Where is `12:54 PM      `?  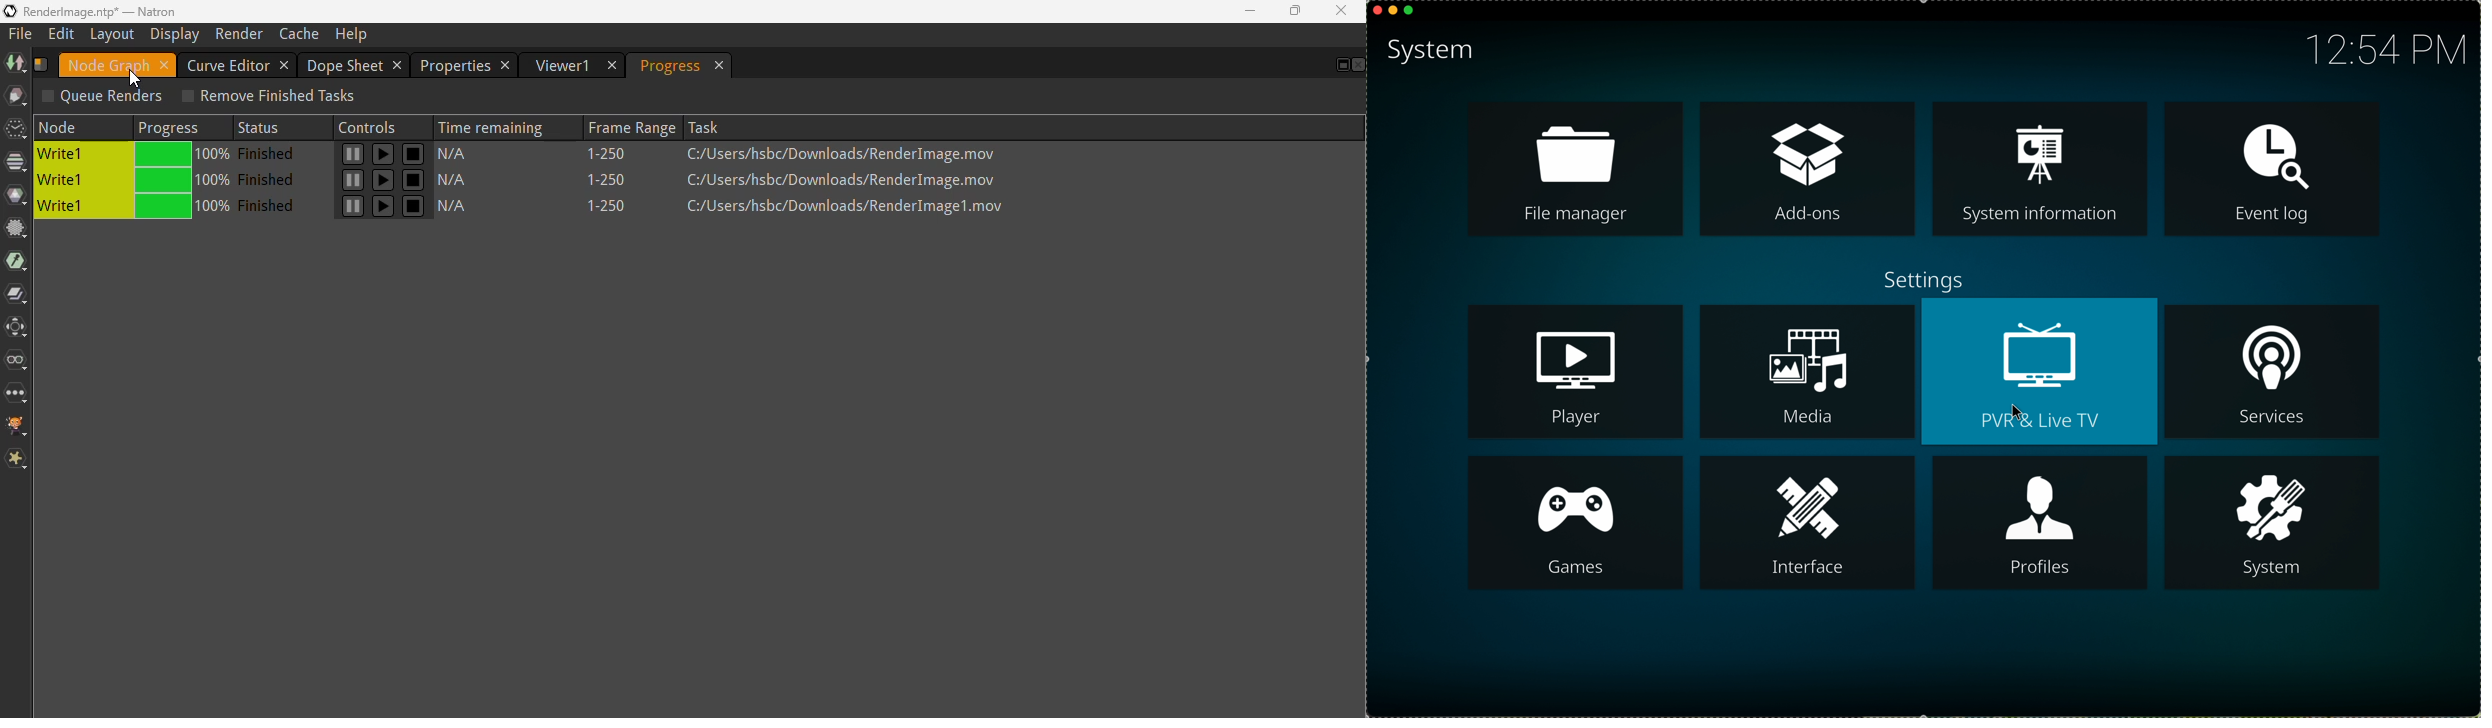 12:54 PM       is located at coordinates (2377, 47).